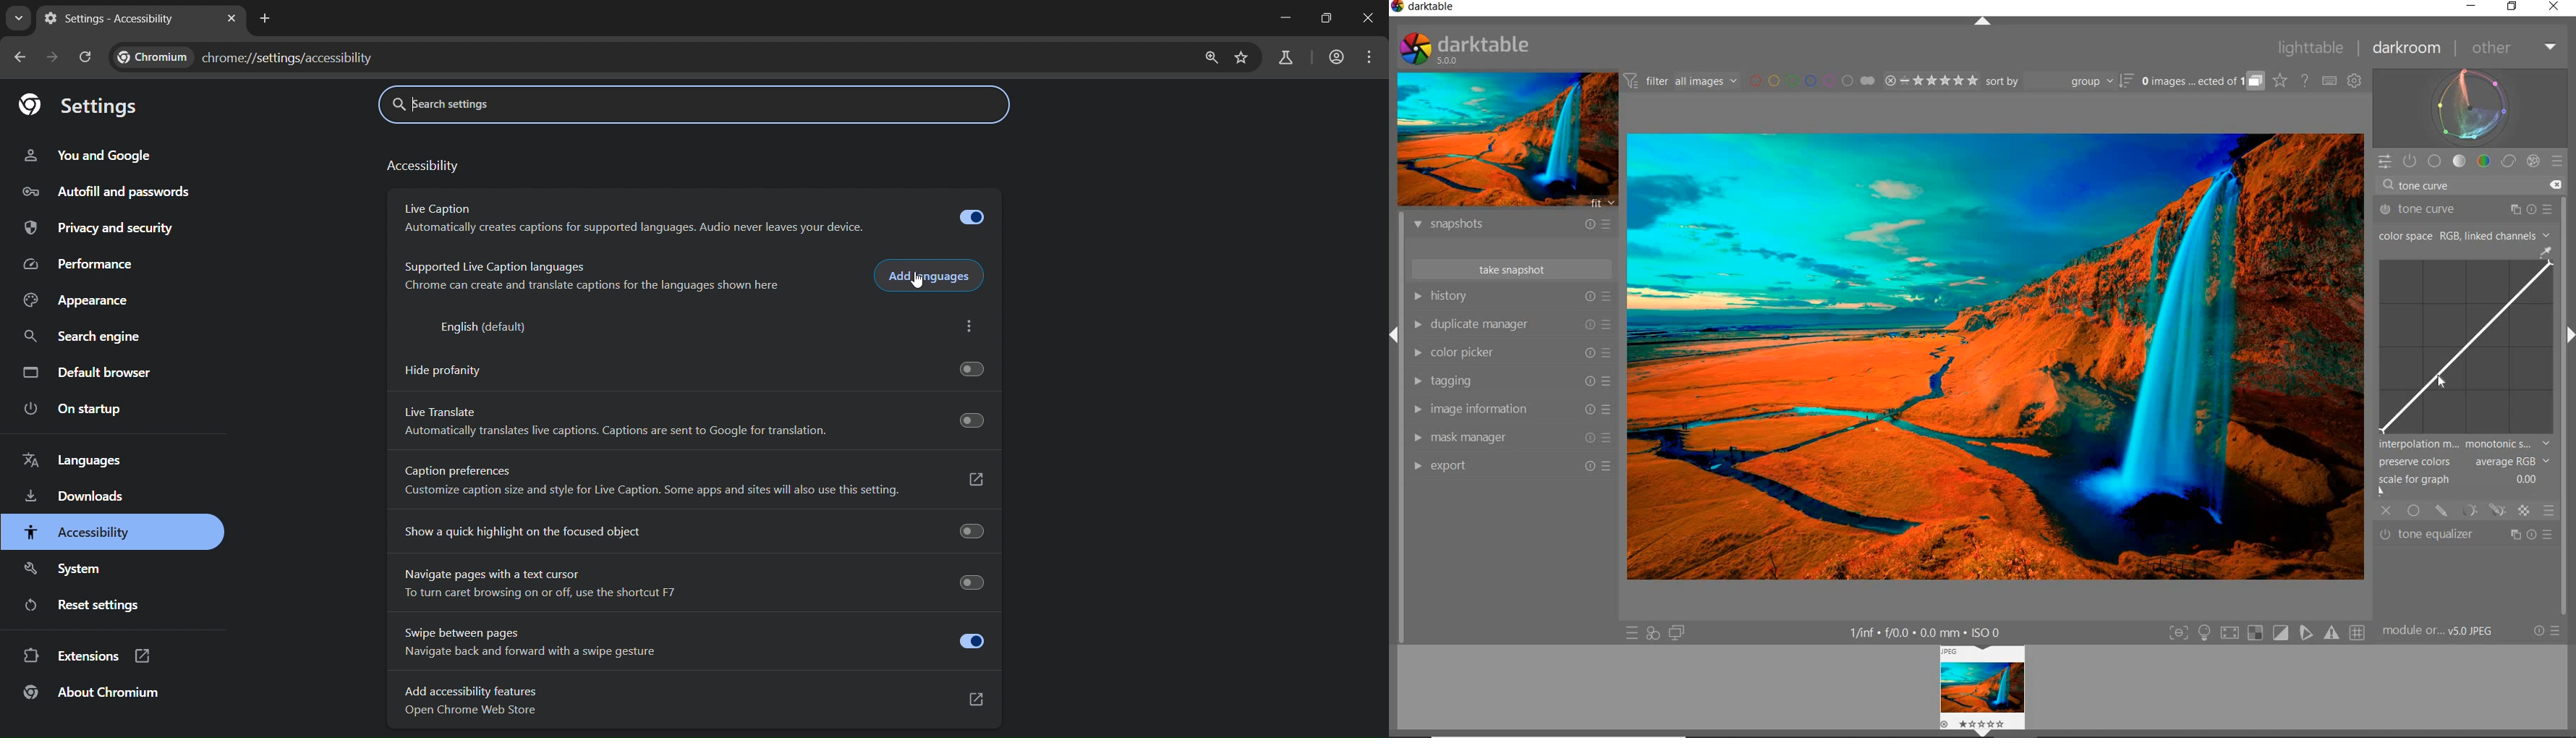 Image resolution: width=2576 pixels, height=756 pixels. Describe the element at coordinates (1506, 140) in the screenshot. I see `IMAGE PREVIEW` at that location.